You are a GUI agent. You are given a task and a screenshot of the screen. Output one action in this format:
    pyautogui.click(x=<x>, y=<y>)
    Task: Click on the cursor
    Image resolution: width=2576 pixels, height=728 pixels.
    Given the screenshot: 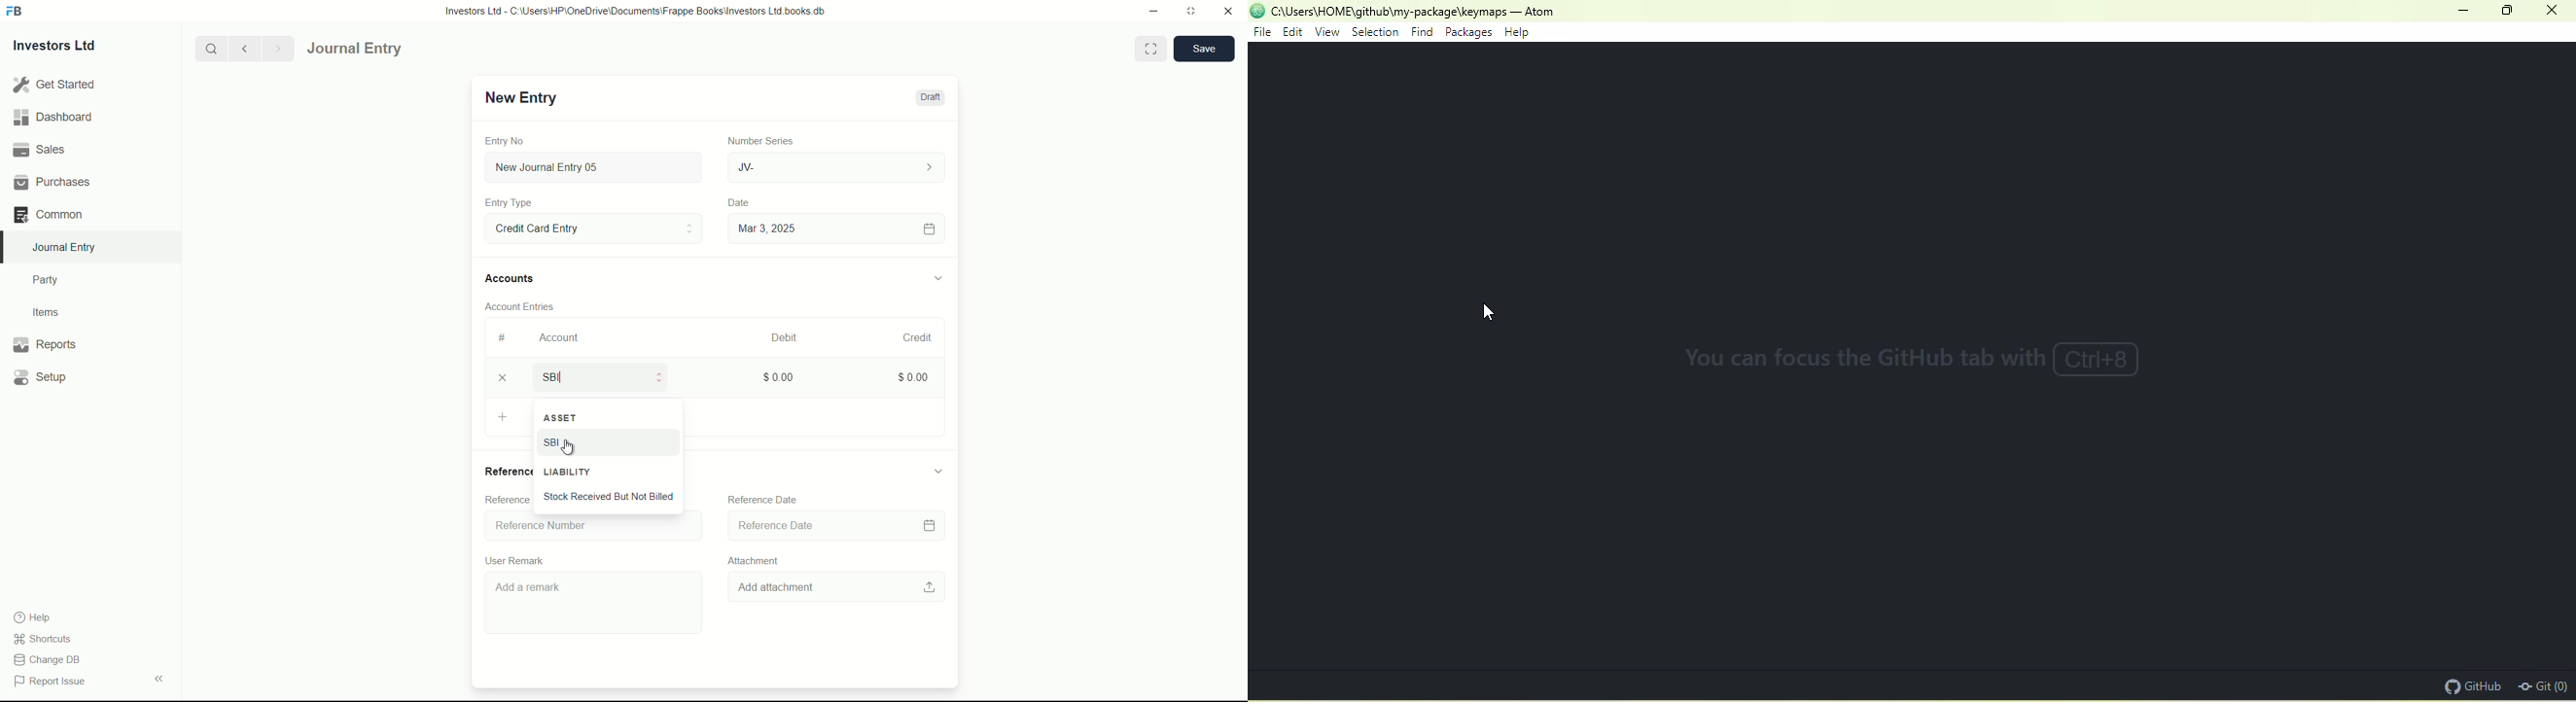 What is the action you would take?
    pyautogui.click(x=569, y=448)
    